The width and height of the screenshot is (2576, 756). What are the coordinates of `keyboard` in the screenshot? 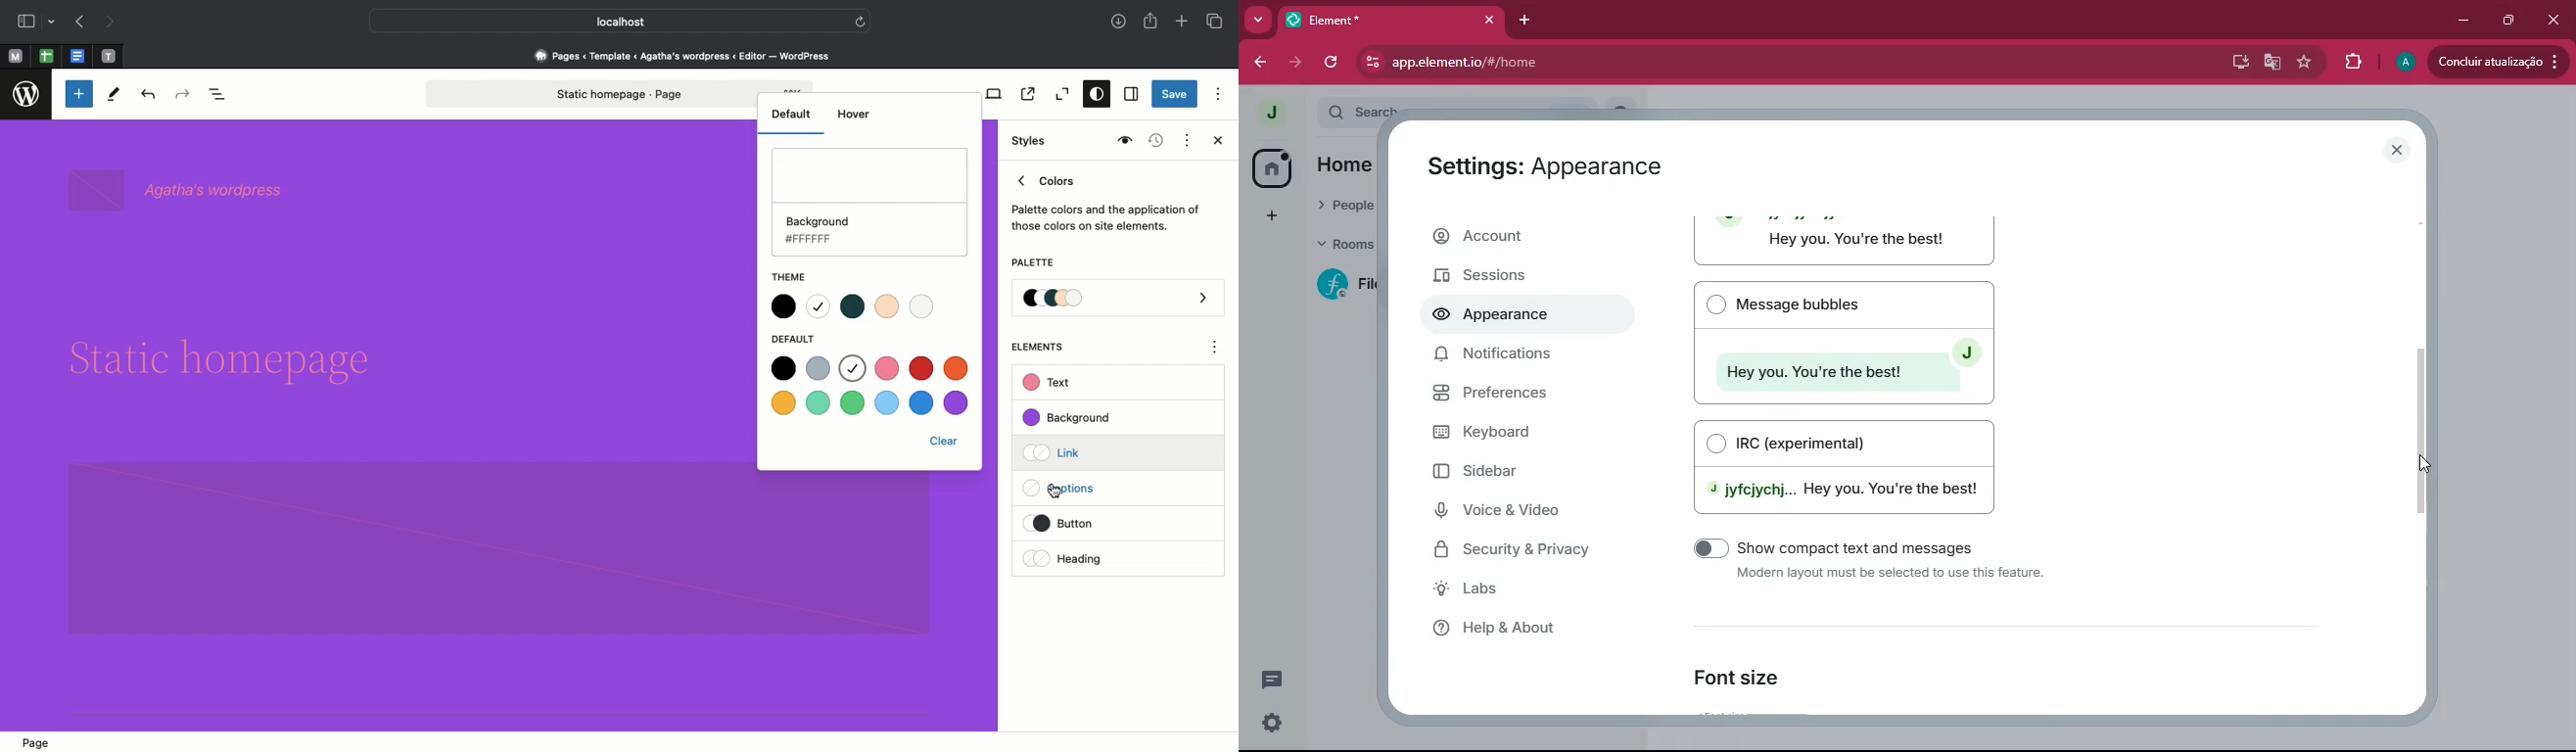 It's located at (1516, 434).